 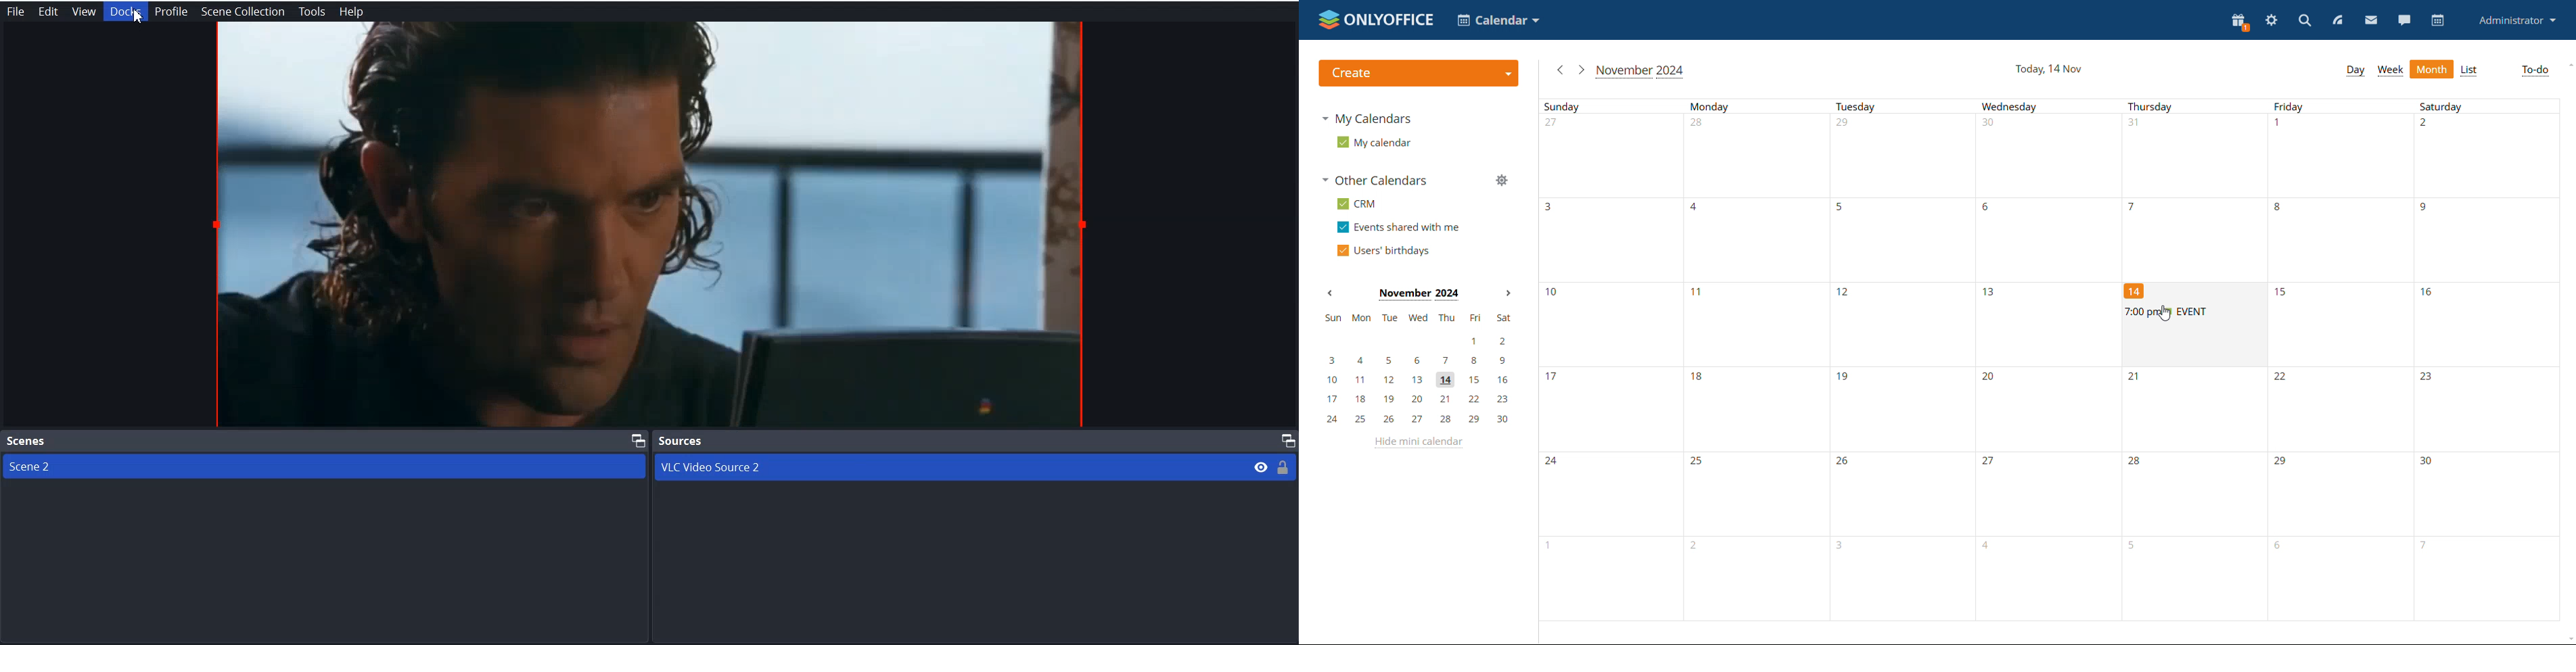 What do you see at coordinates (1375, 180) in the screenshot?
I see `other calendars` at bounding box center [1375, 180].